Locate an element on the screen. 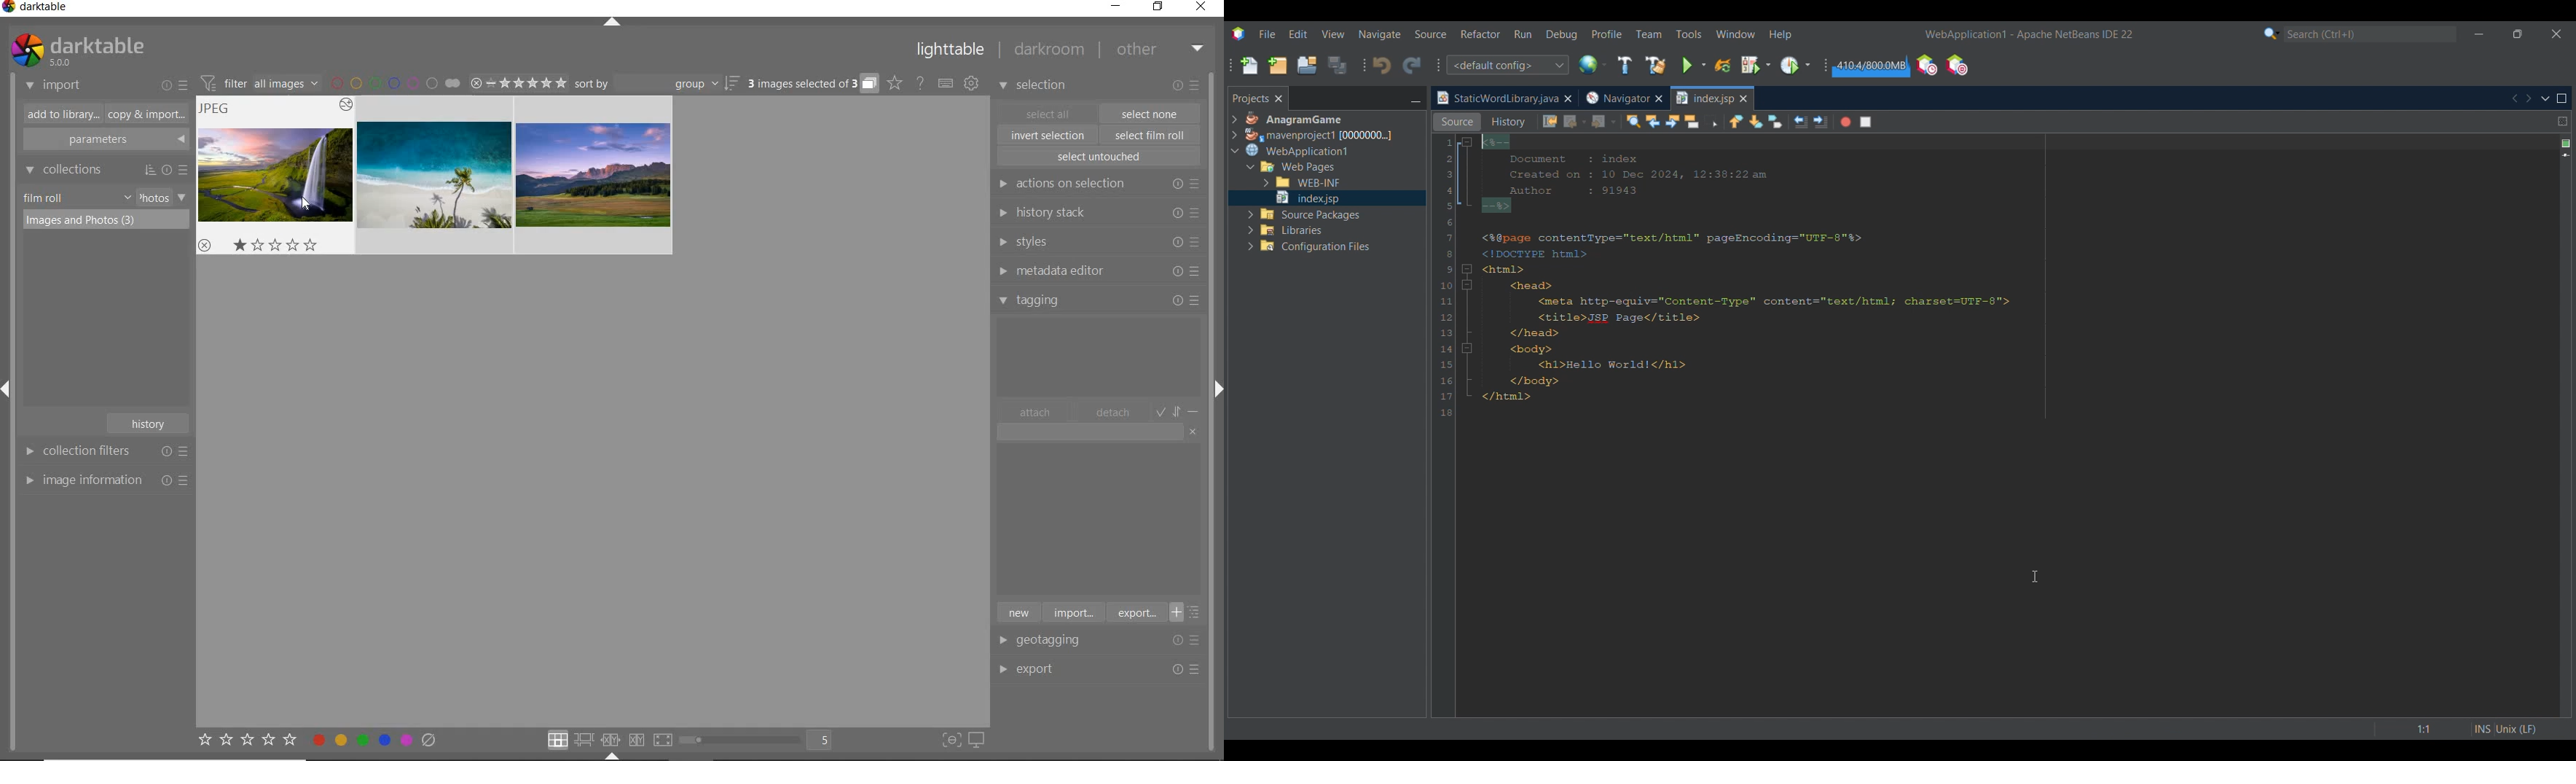 The height and width of the screenshot is (784, 2576). import is located at coordinates (1072, 612).